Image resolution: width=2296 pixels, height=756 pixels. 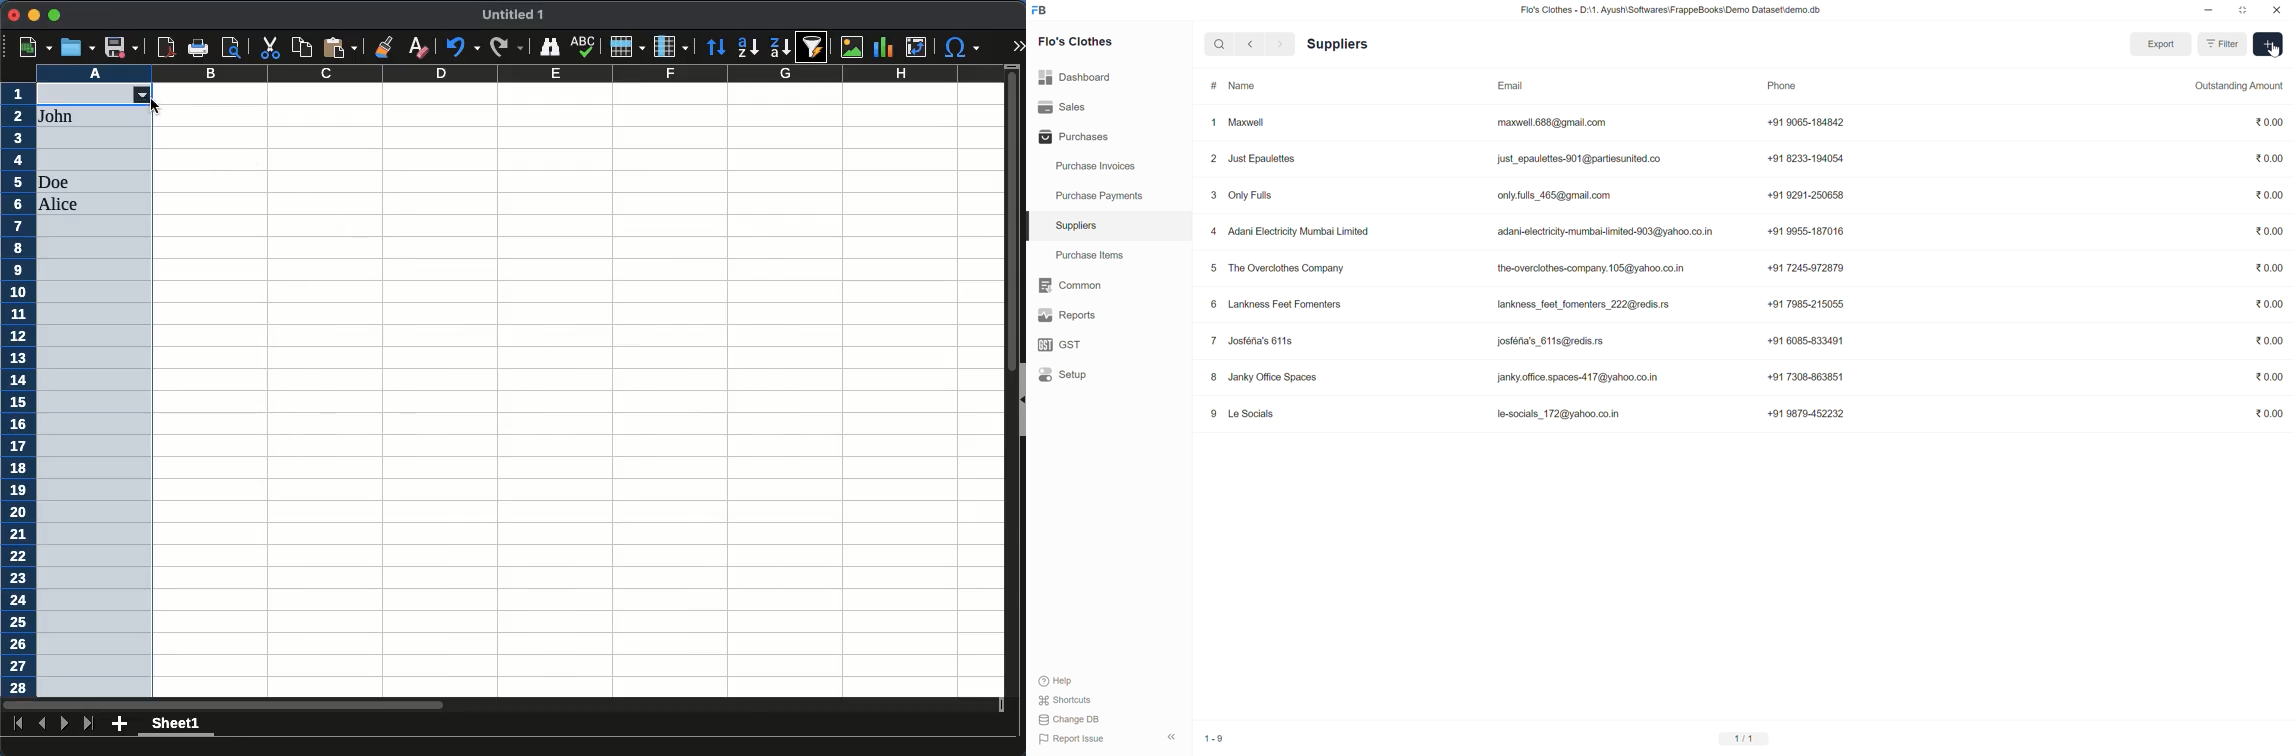 I want to click on print, so click(x=198, y=48).